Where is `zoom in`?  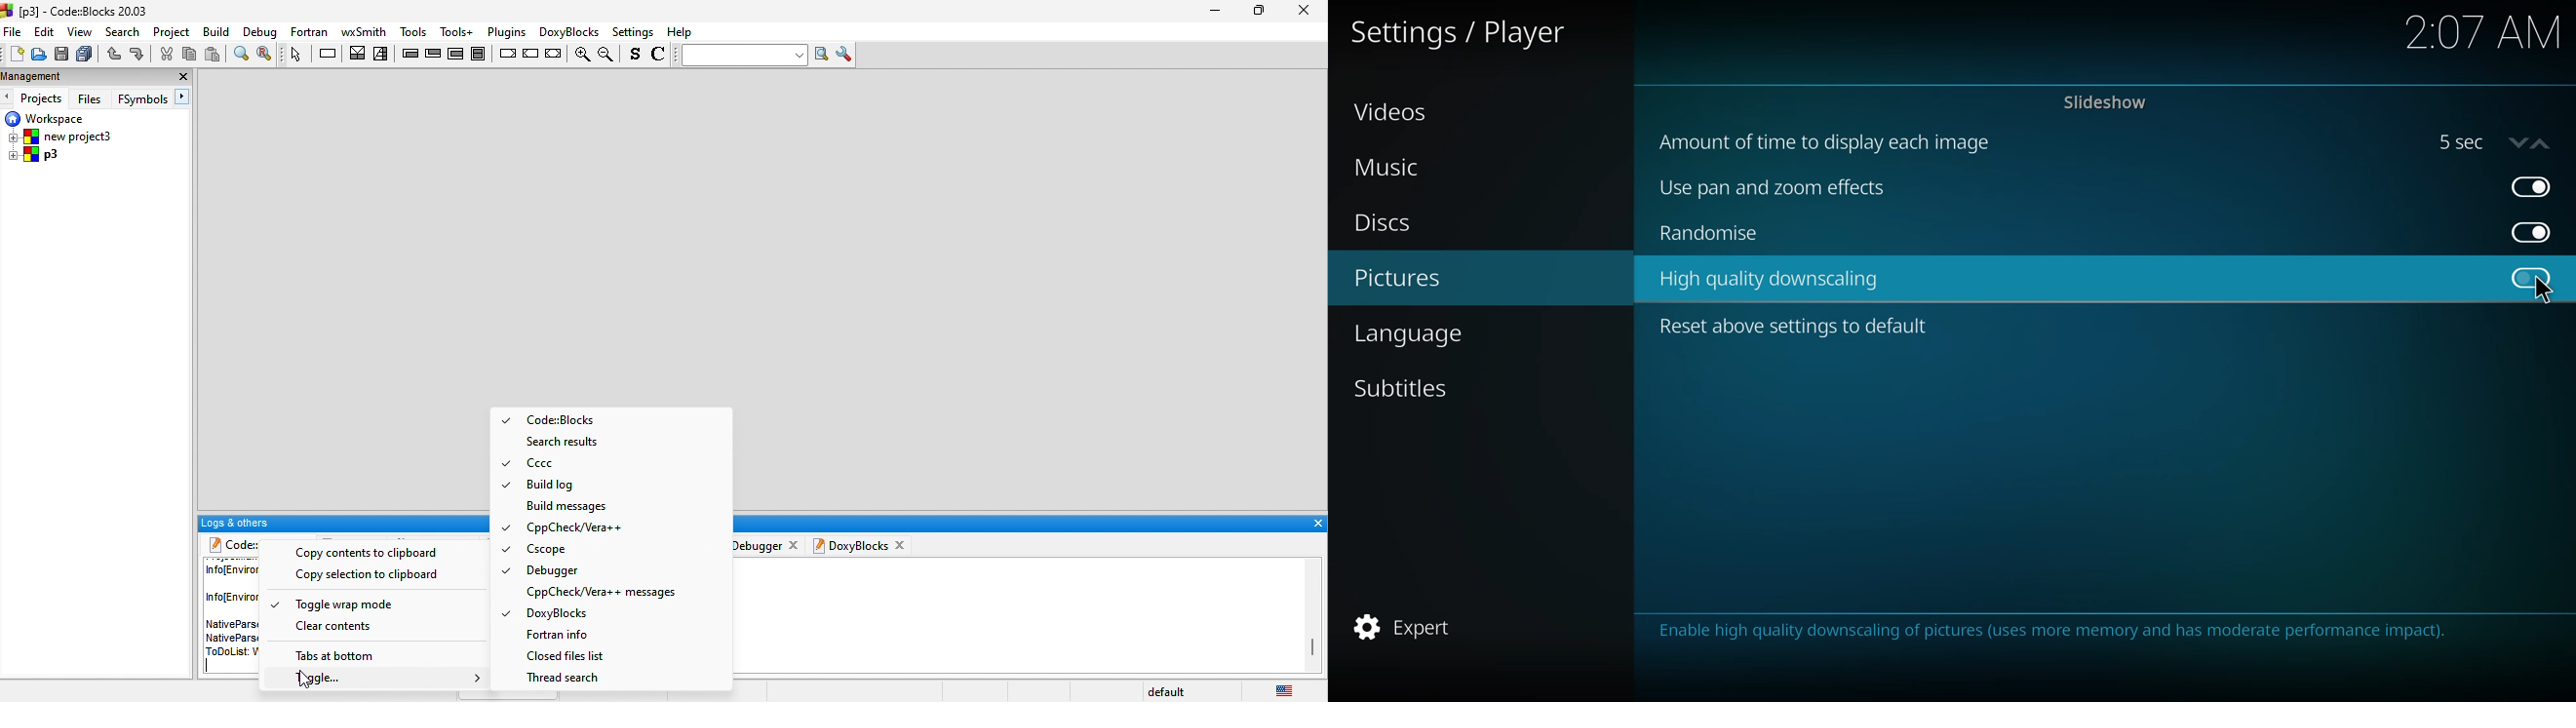
zoom in is located at coordinates (580, 56).